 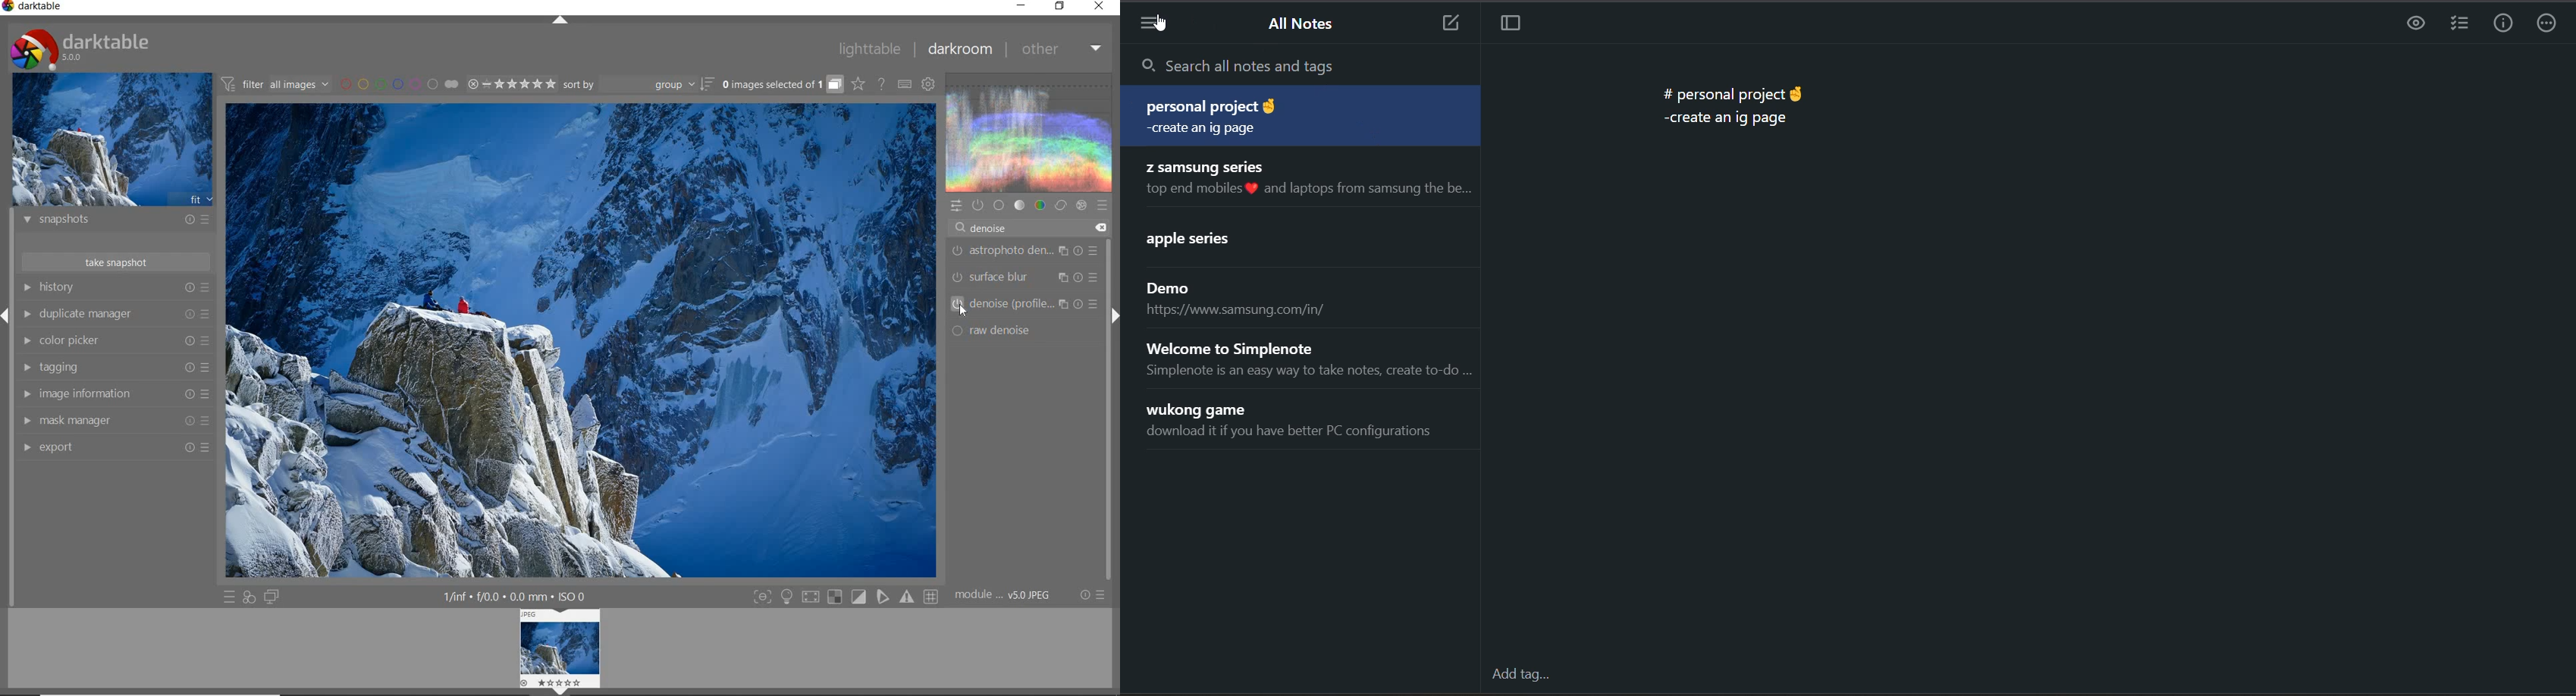 What do you see at coordinates (997, 331) in the screenshot?
I see `raw denoise` at bounding box center [997, 331].